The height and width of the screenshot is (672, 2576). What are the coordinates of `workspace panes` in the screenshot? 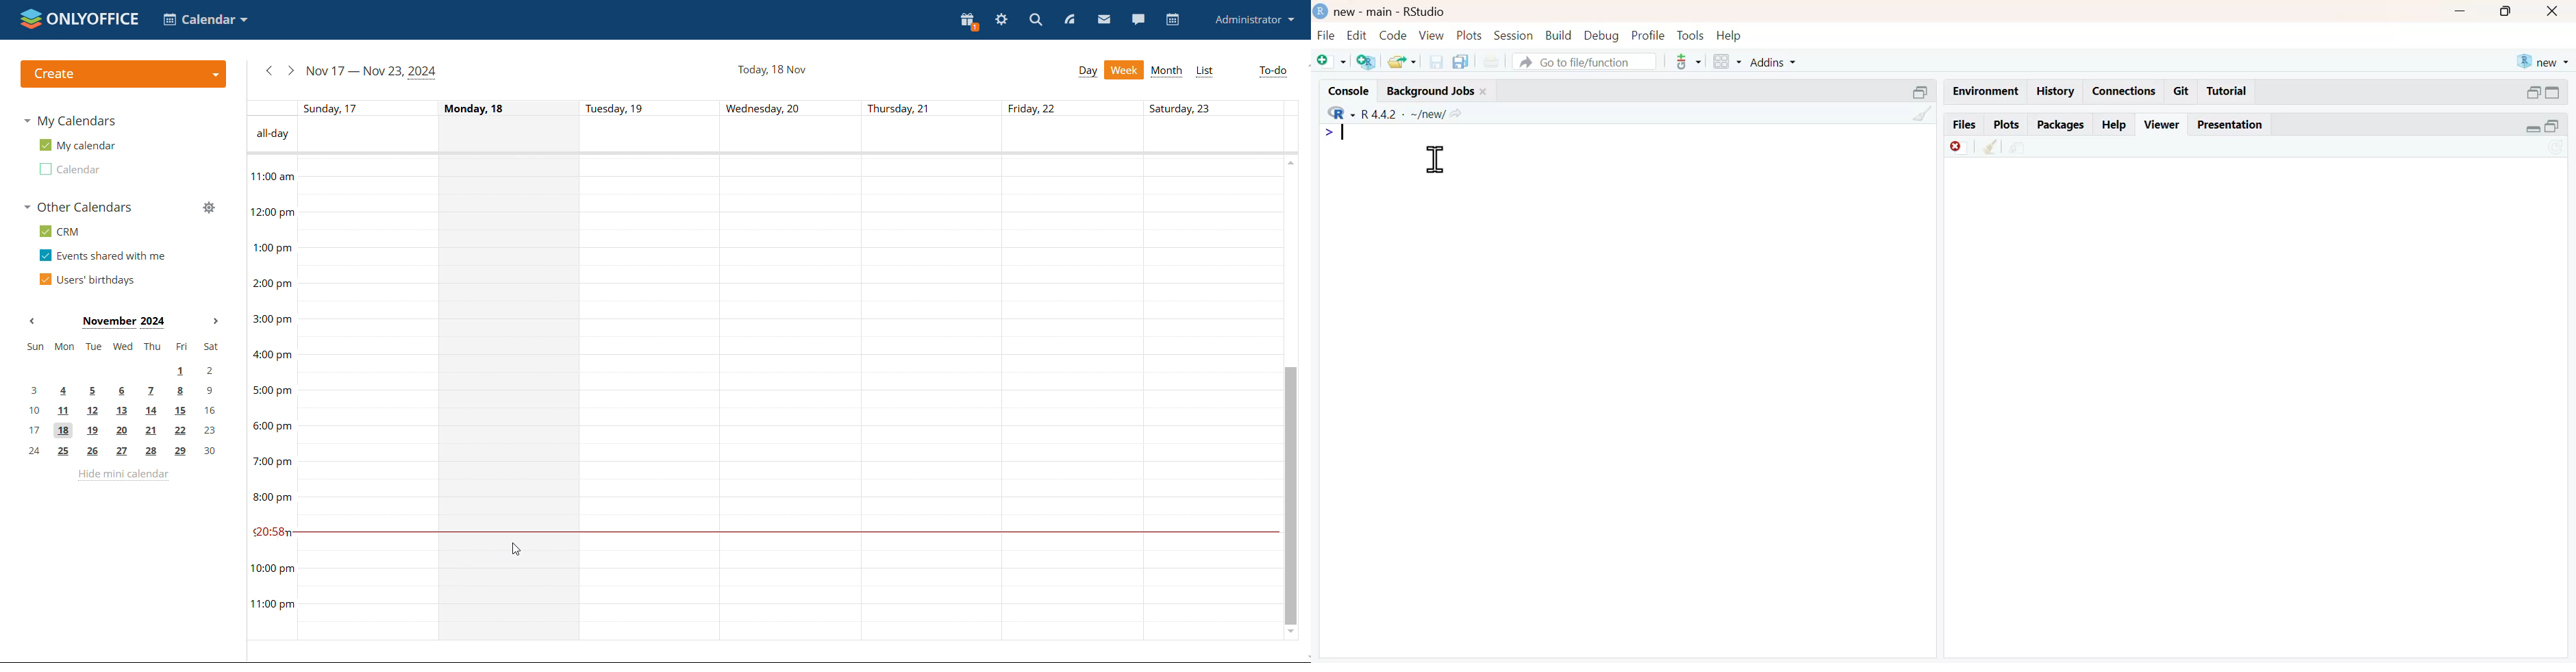 It's located at (1725, 61).